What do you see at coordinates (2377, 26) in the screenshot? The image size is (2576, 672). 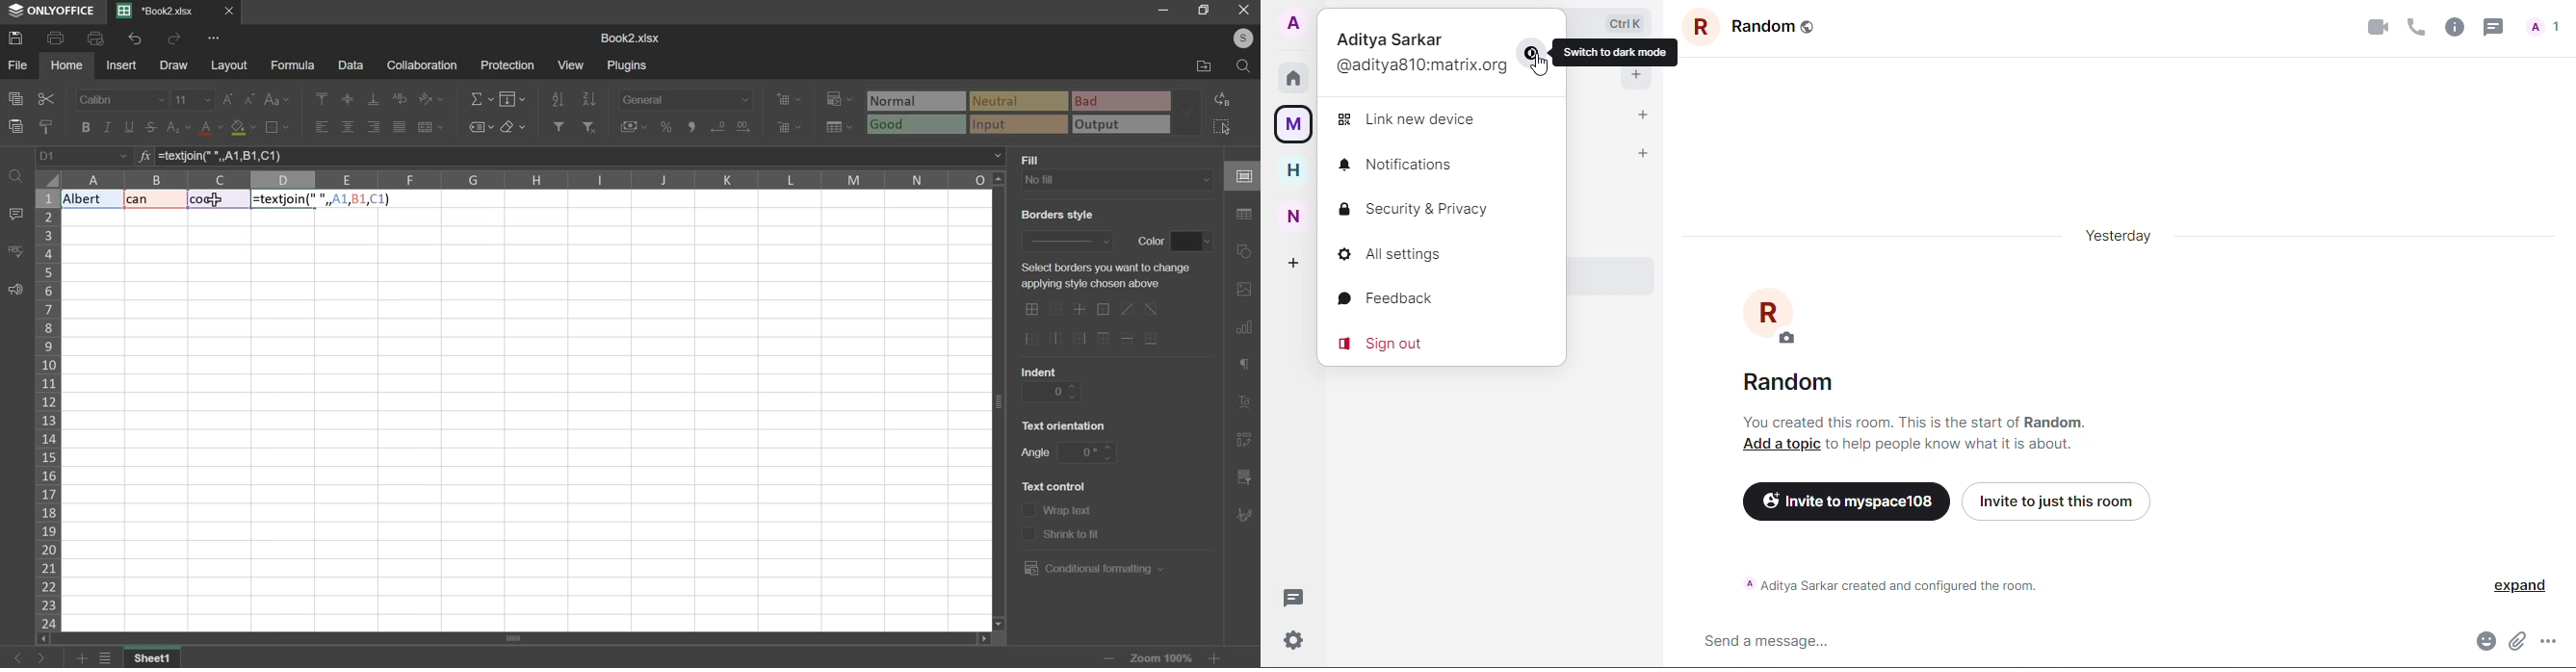 I see `video call` at bounding box center [2377, 26].